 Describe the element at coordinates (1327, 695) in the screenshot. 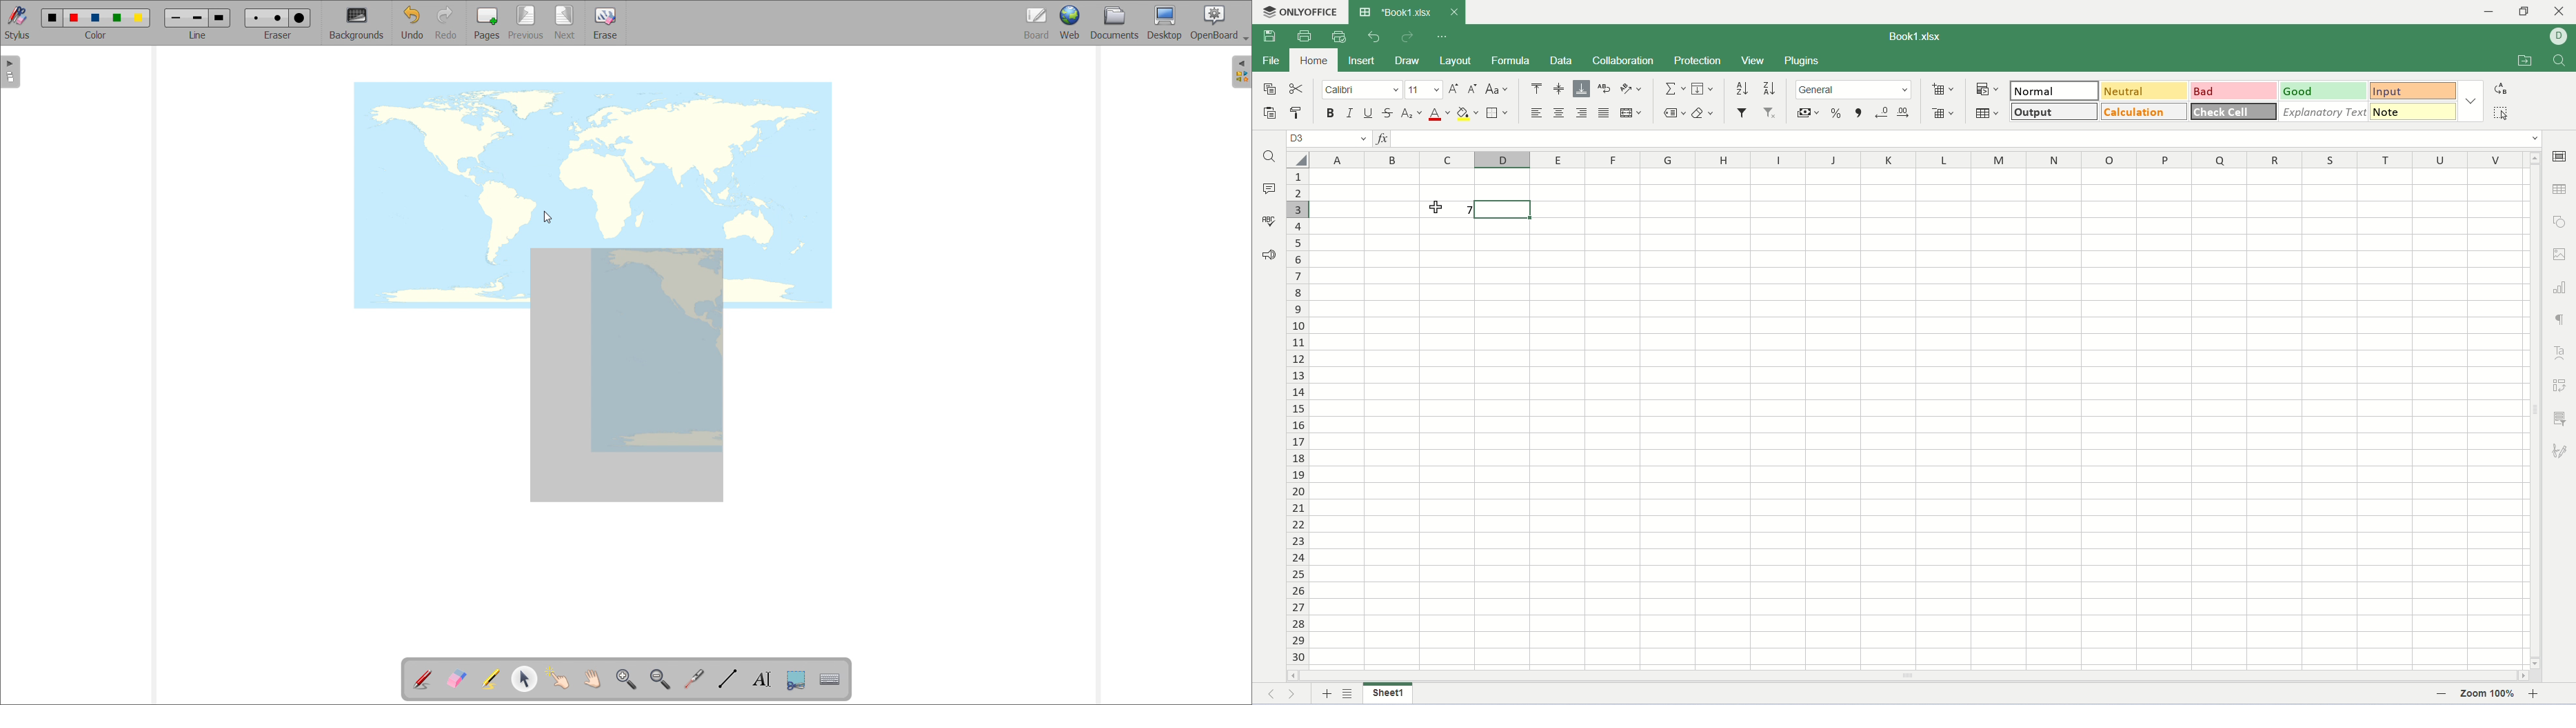

I see `new sheet` at that location.